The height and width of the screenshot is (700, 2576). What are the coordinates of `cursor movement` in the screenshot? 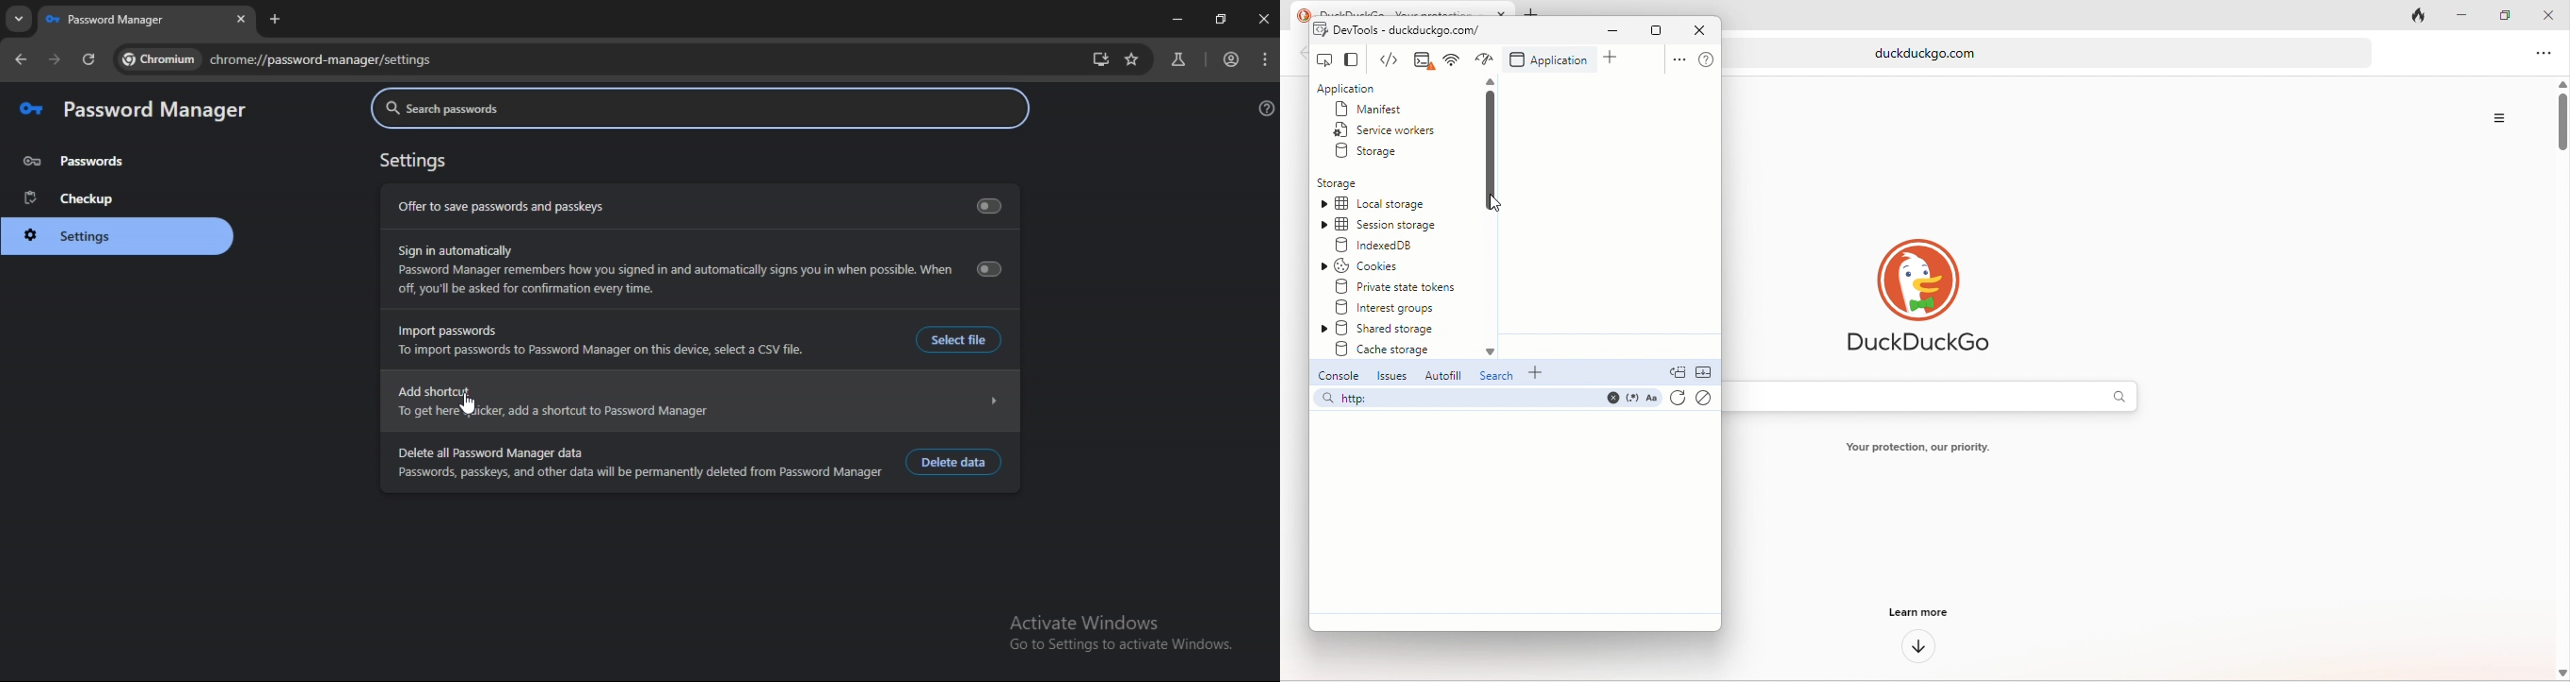 It's located at (1496, 204).